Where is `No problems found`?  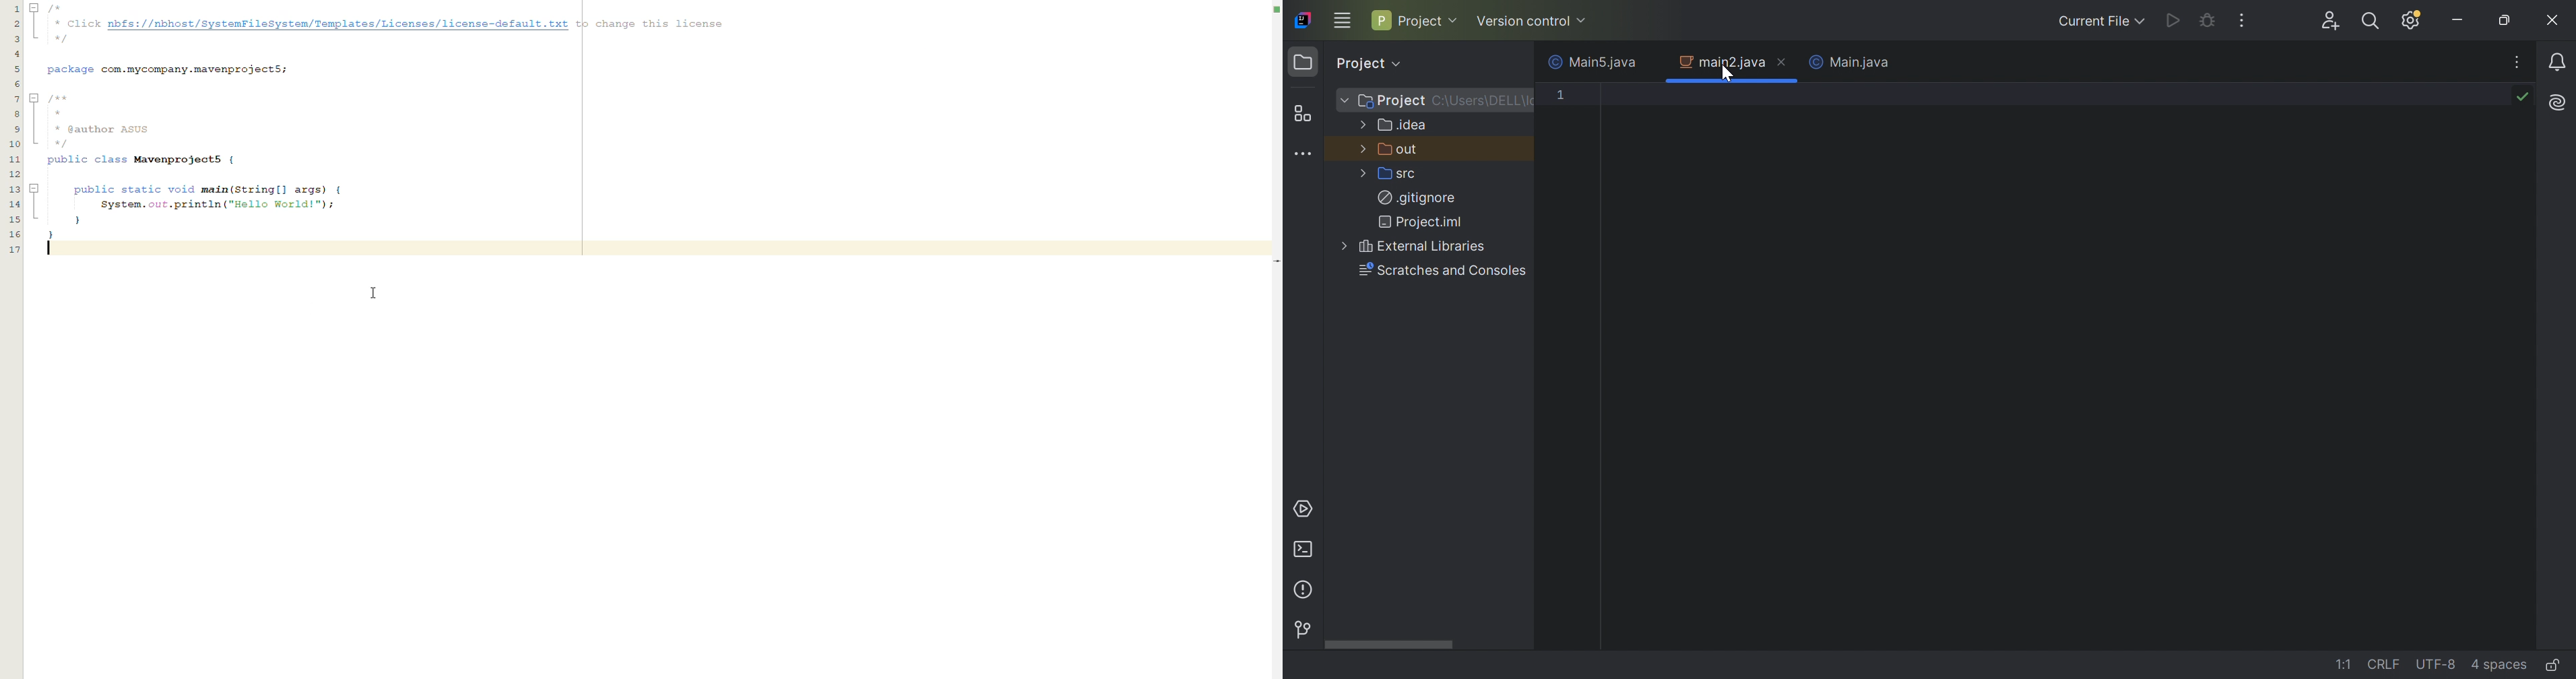
No problems found is located at coordinates (2523, 96).